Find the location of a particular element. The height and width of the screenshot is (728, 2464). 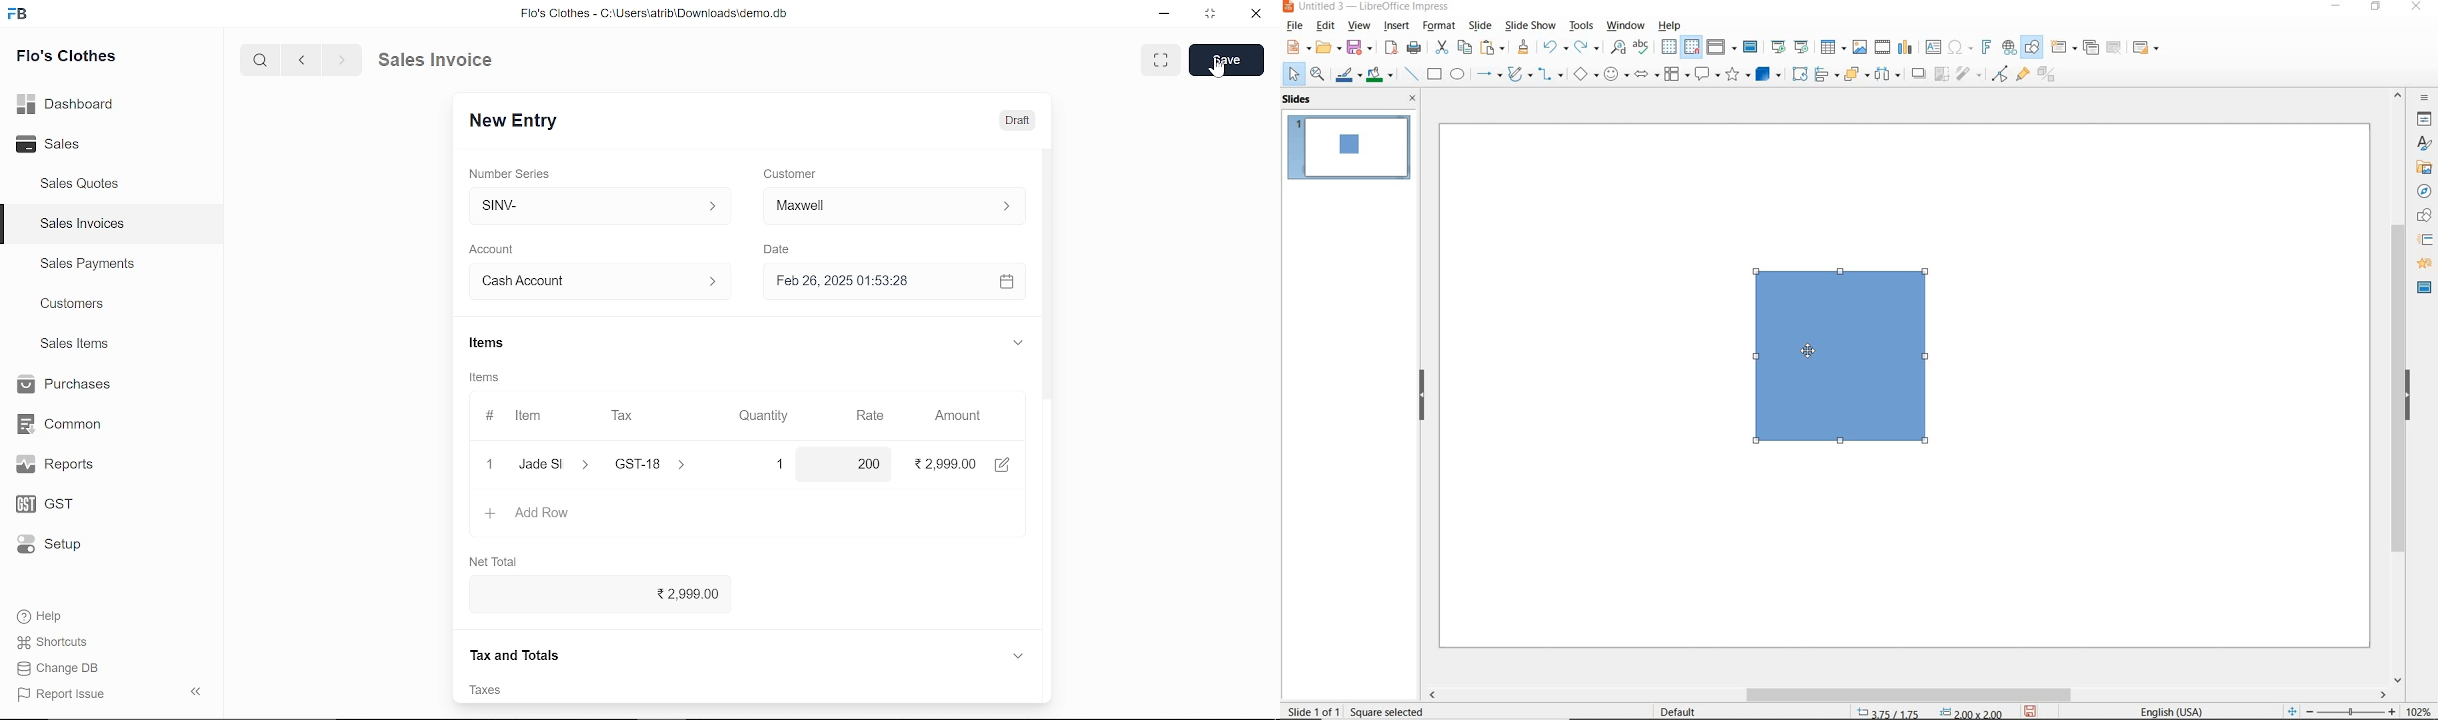

show gluepoint functions is located at coordinates (2022, 75).